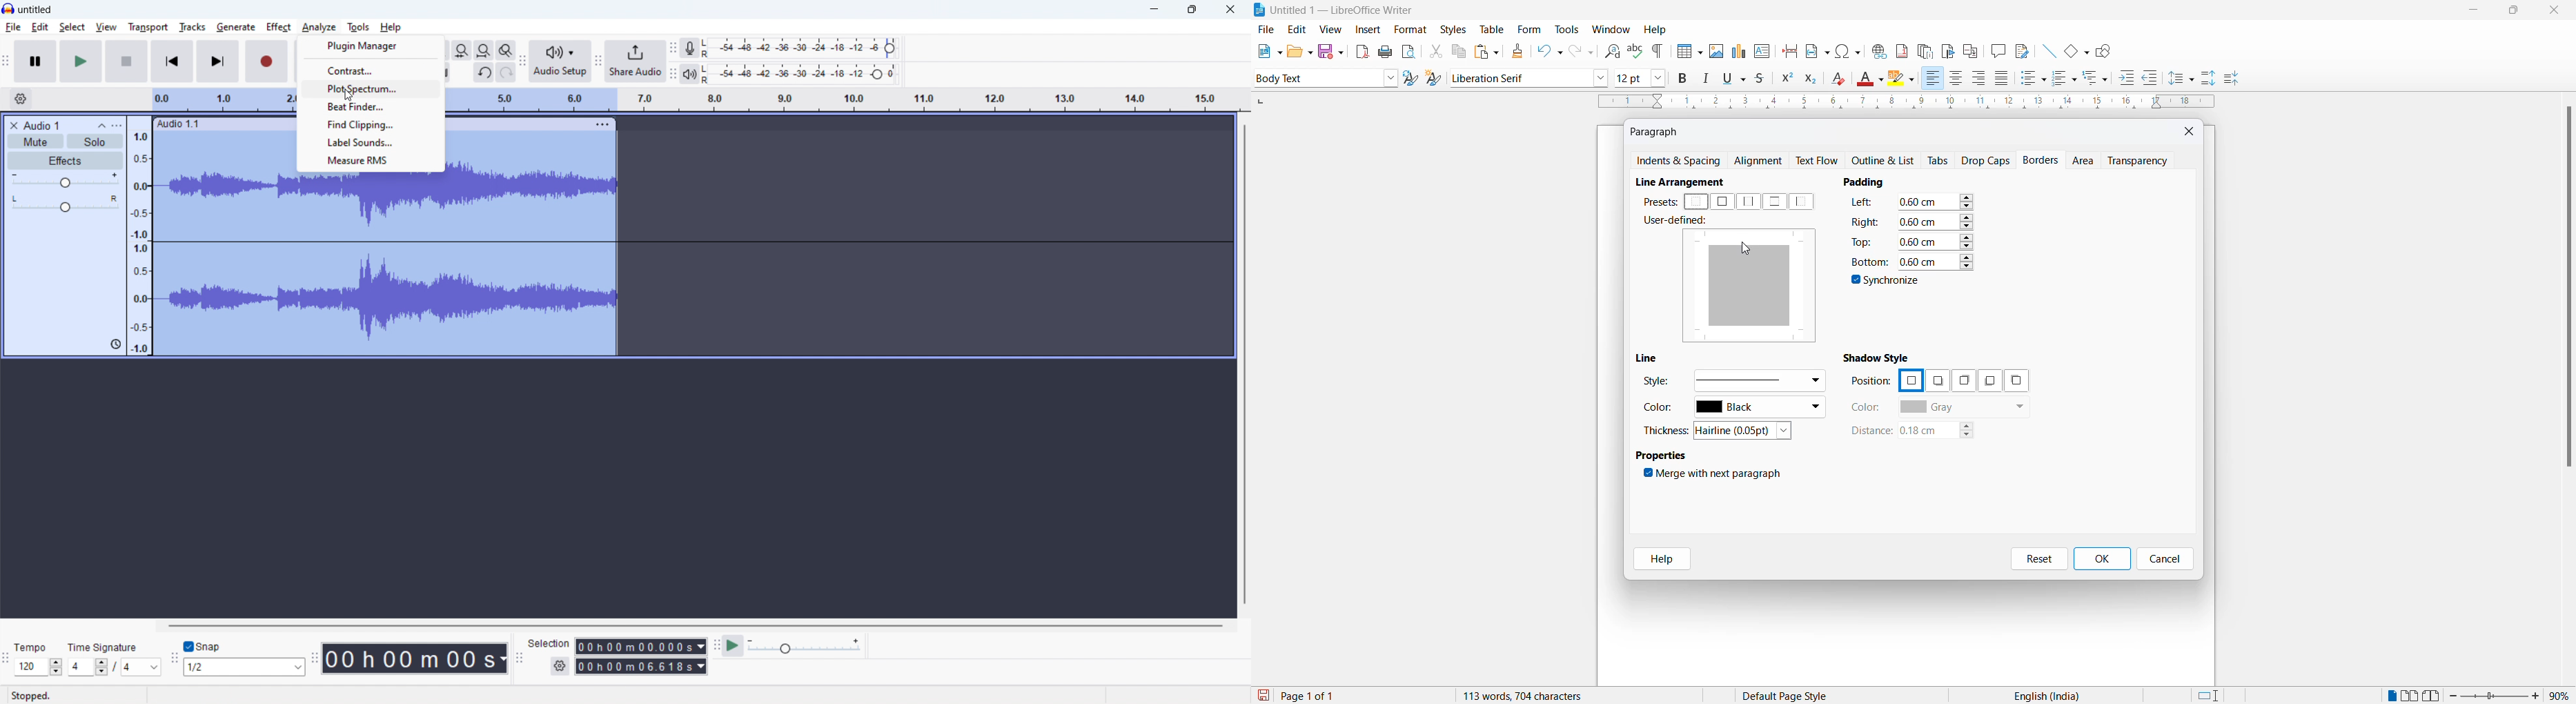 This screenshot has width=2576, height=728. What do you see at coordinates (35, 10) in the screenshot?
I see `title` at bounding box center [35, 10].